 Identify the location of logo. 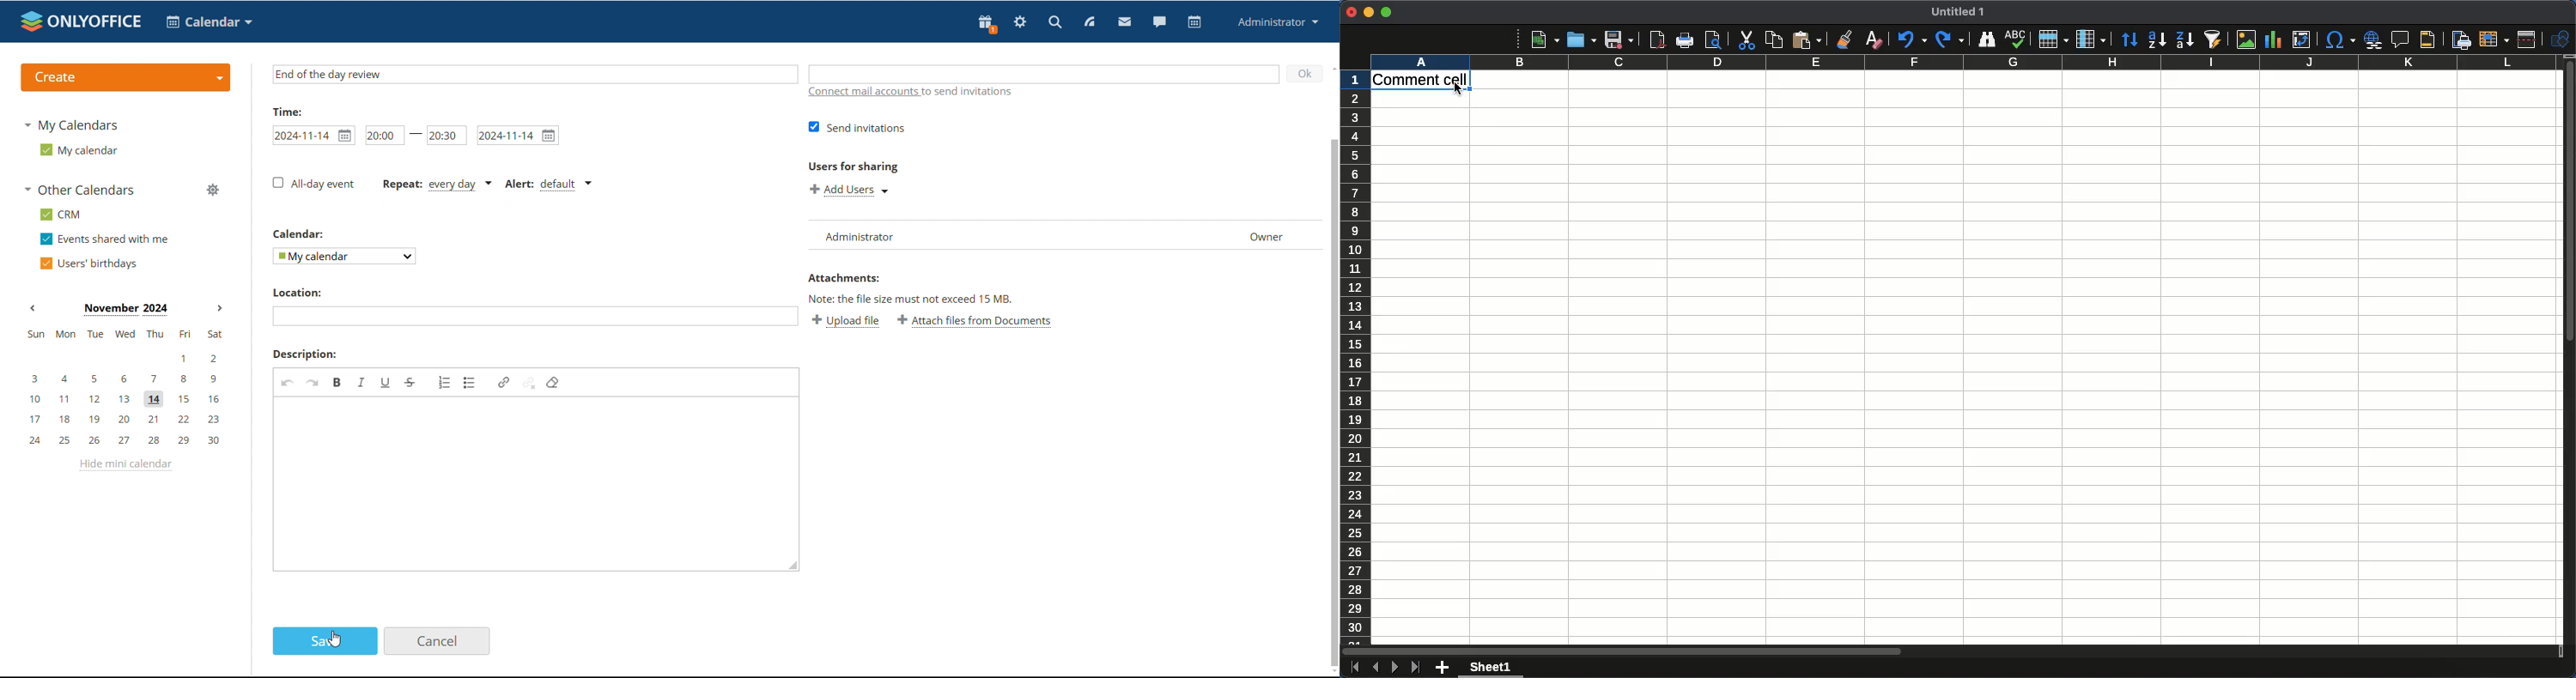
(81, 21).